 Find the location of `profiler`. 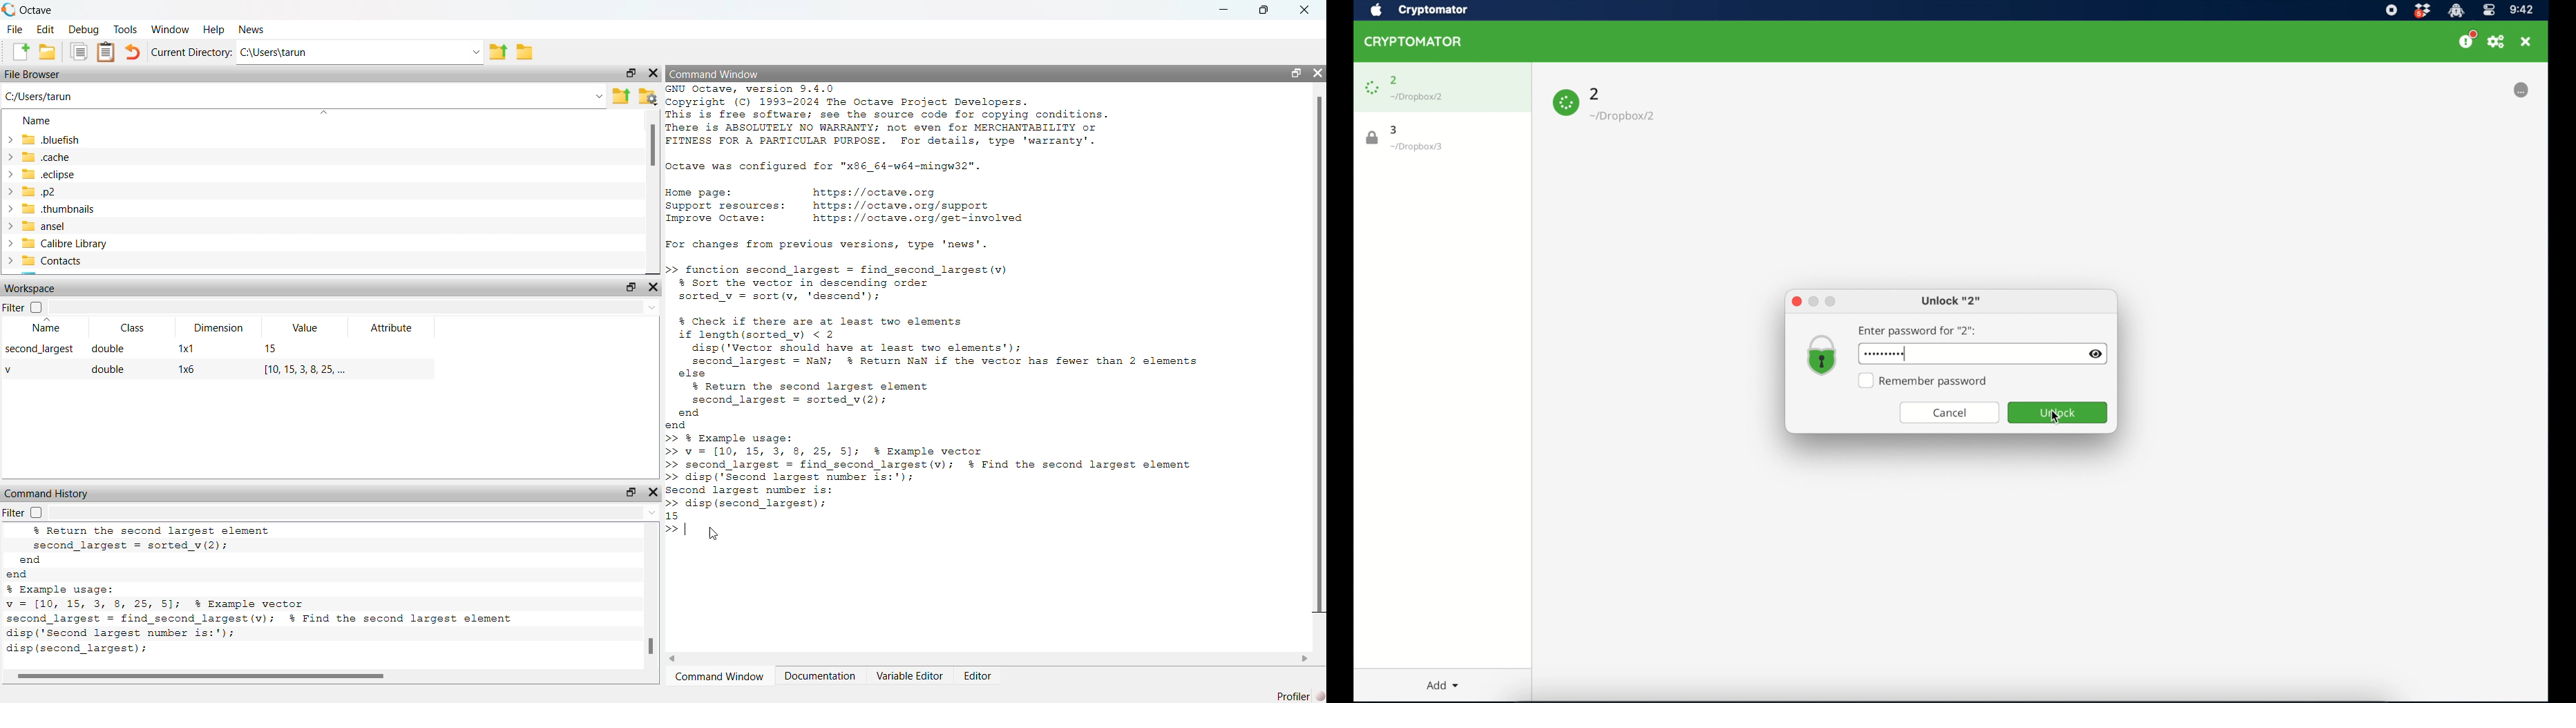

profiler is located at coordinates (1300, 693).